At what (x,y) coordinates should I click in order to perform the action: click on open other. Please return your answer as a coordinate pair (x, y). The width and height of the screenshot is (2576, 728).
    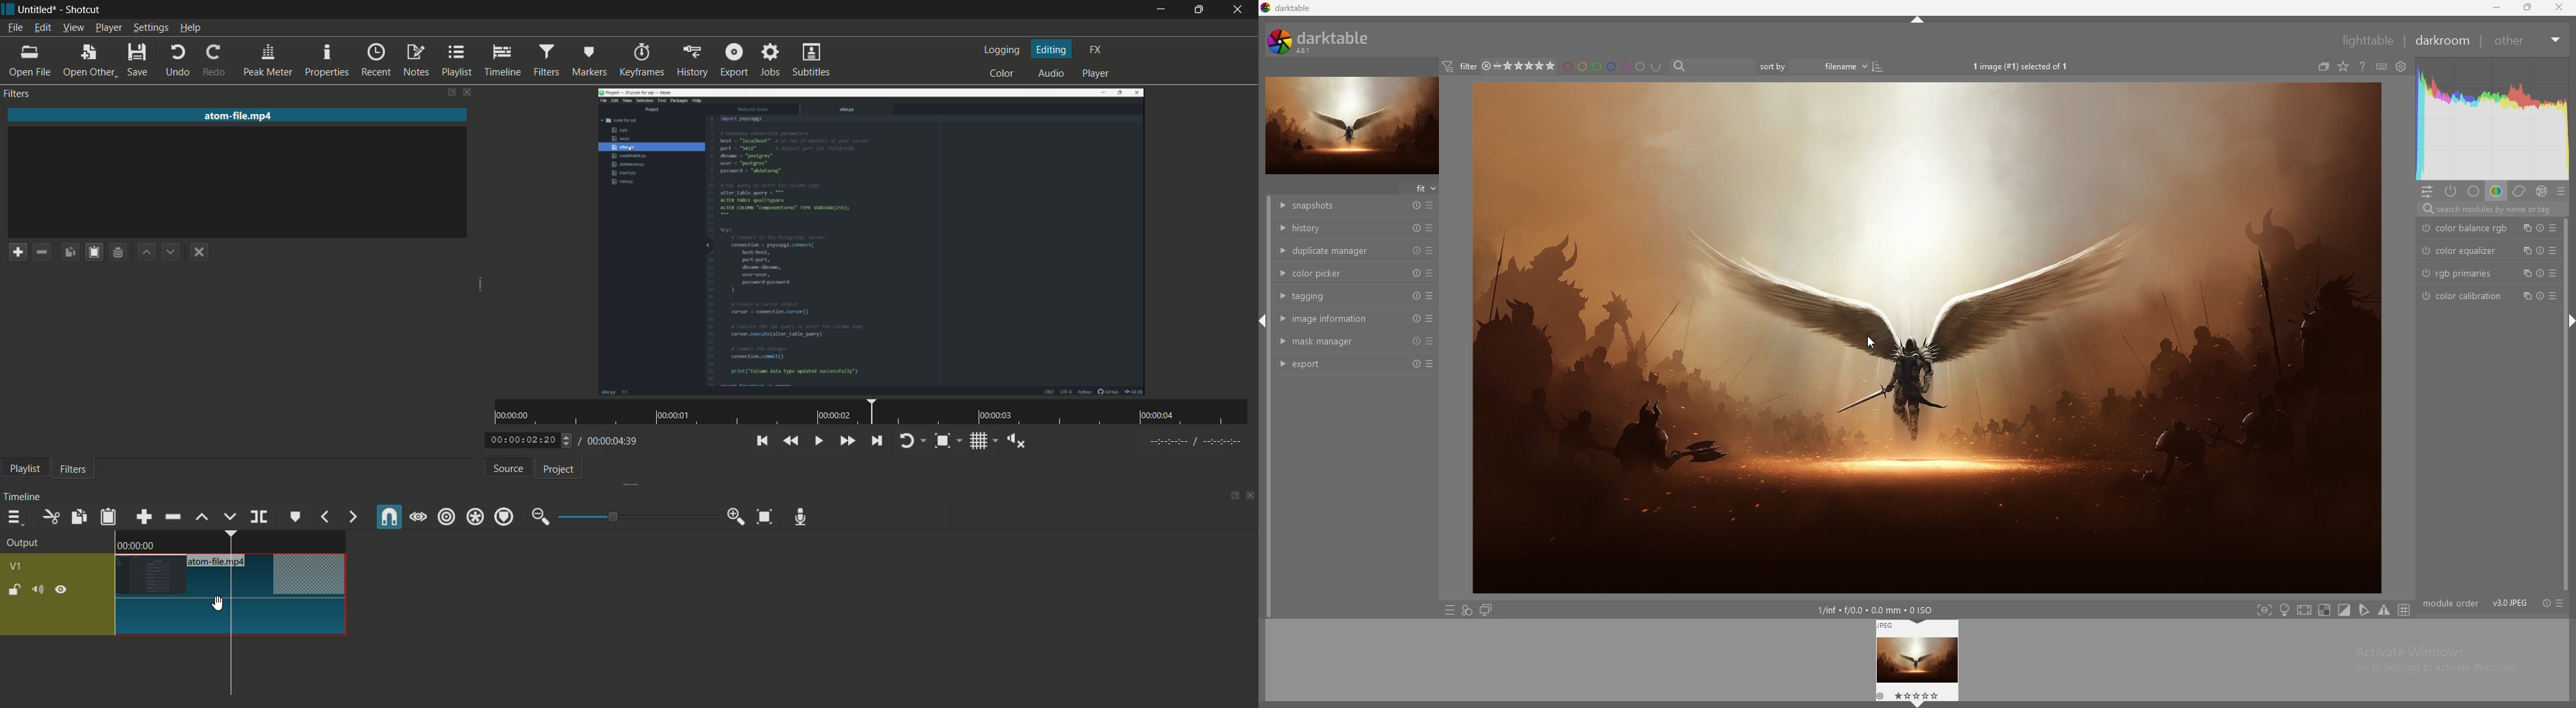
    Looking at the image, I should click on (89, 61).